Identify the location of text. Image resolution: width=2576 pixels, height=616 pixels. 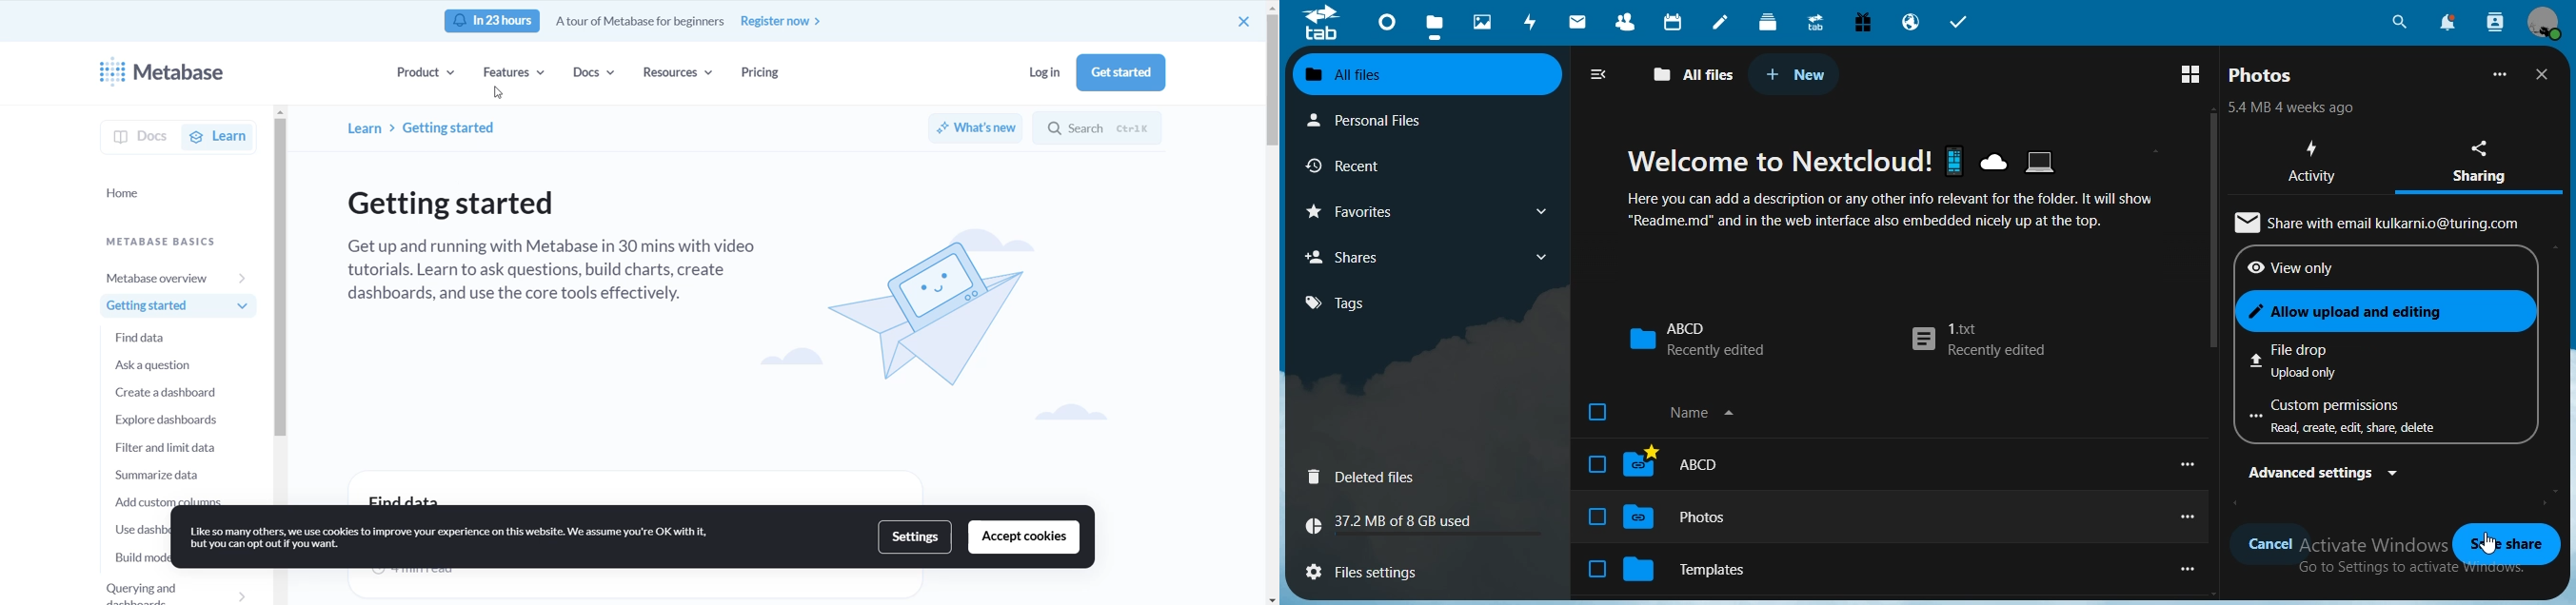
(1919, 187).